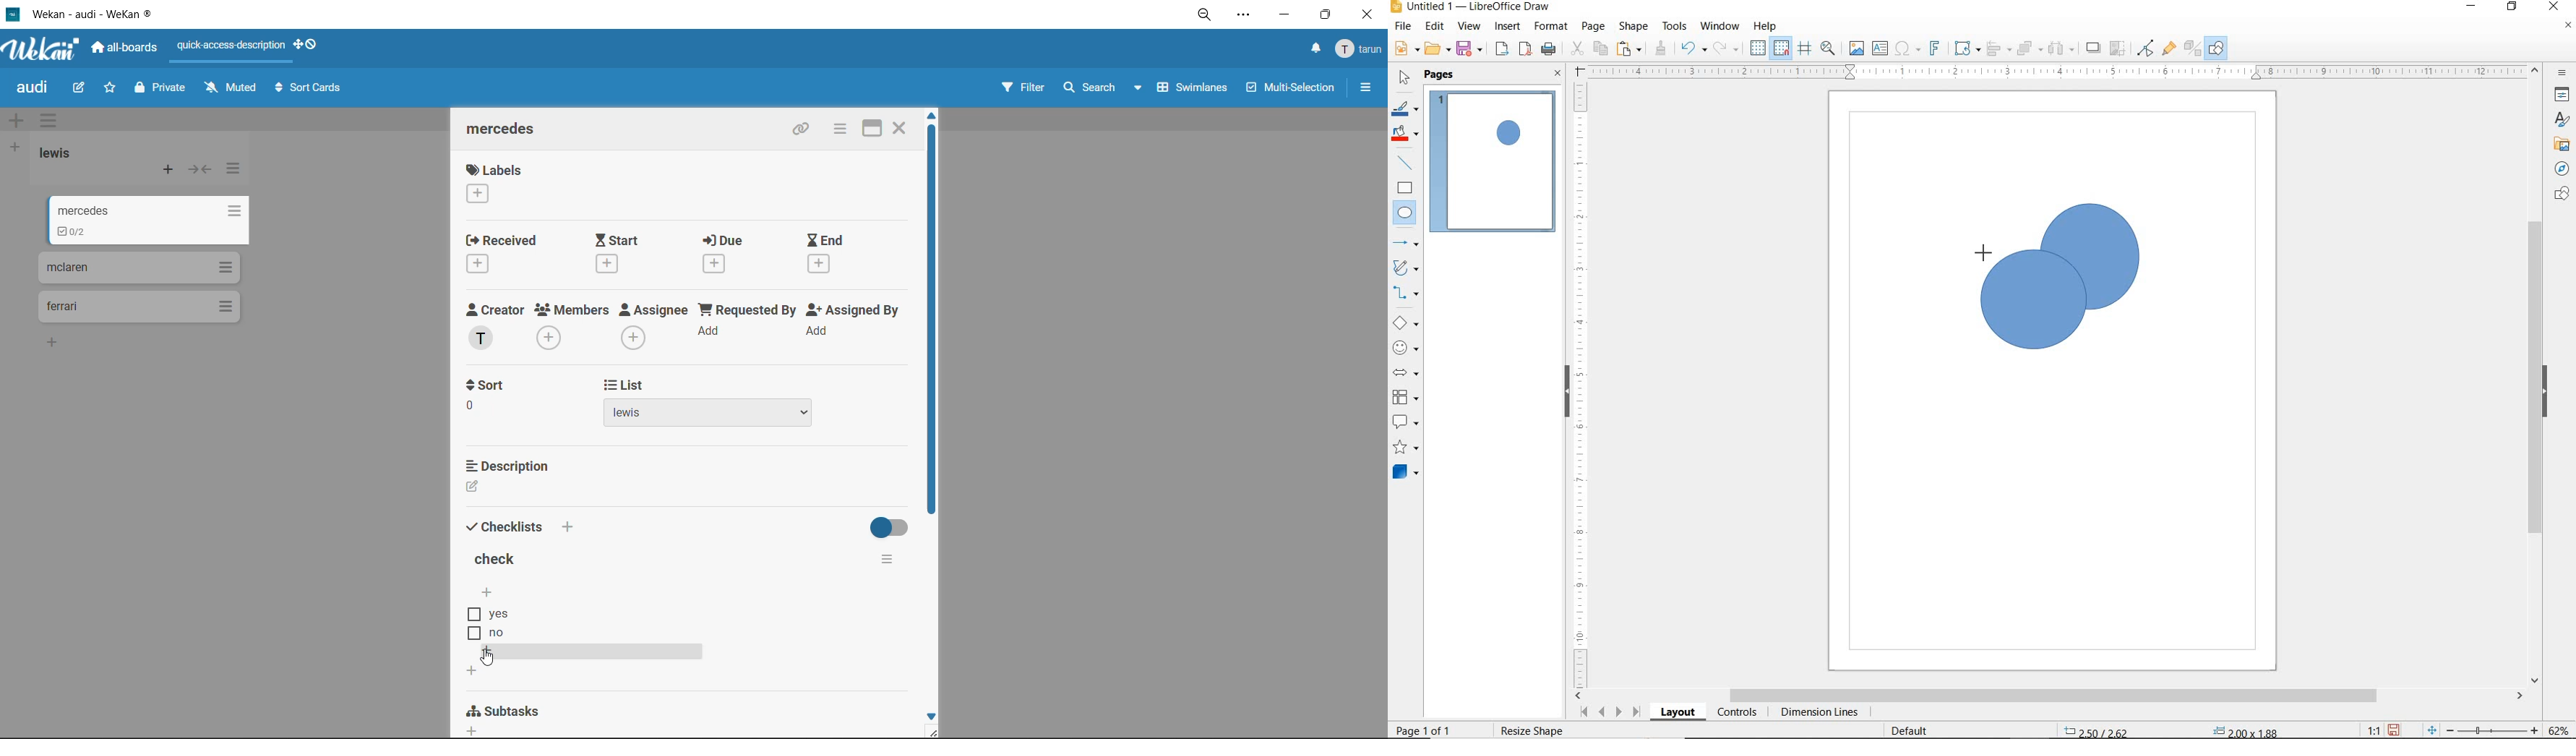 The width and height of the screenshot is (2576, 756). I want to click on T, so click(481, 339).